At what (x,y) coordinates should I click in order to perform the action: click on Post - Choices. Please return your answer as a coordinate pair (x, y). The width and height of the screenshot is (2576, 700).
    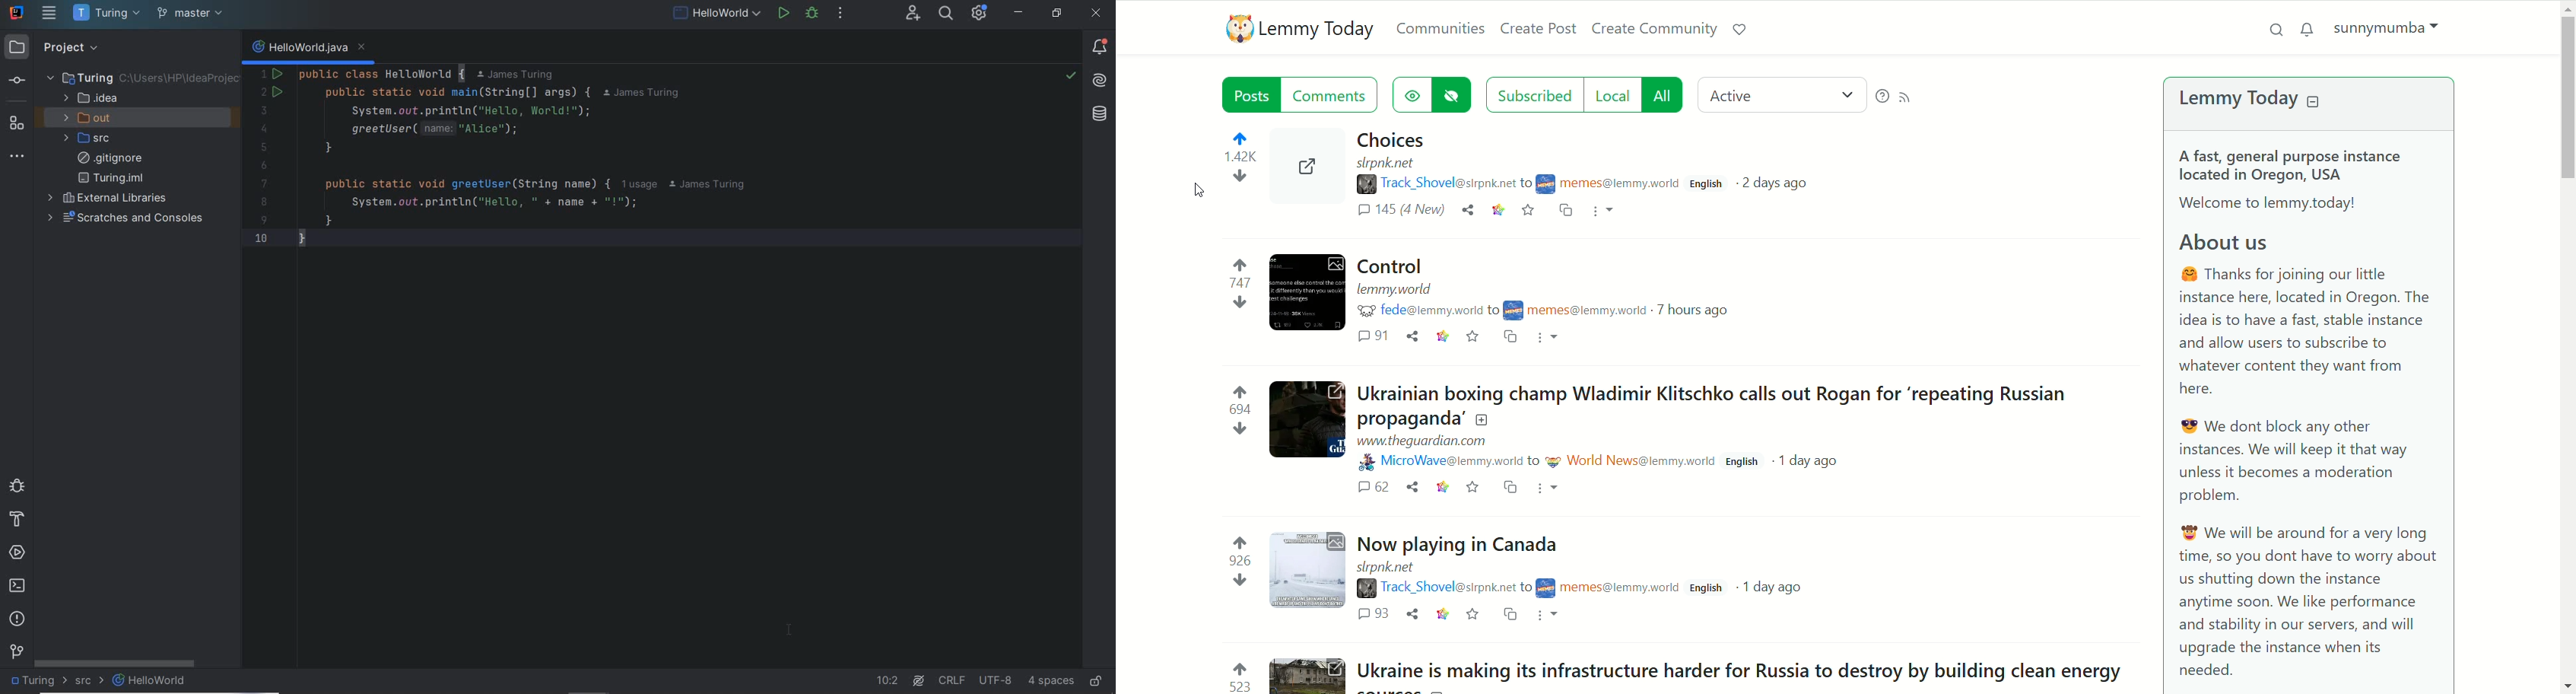
    Looking at the image, I should click on (1394, 140).